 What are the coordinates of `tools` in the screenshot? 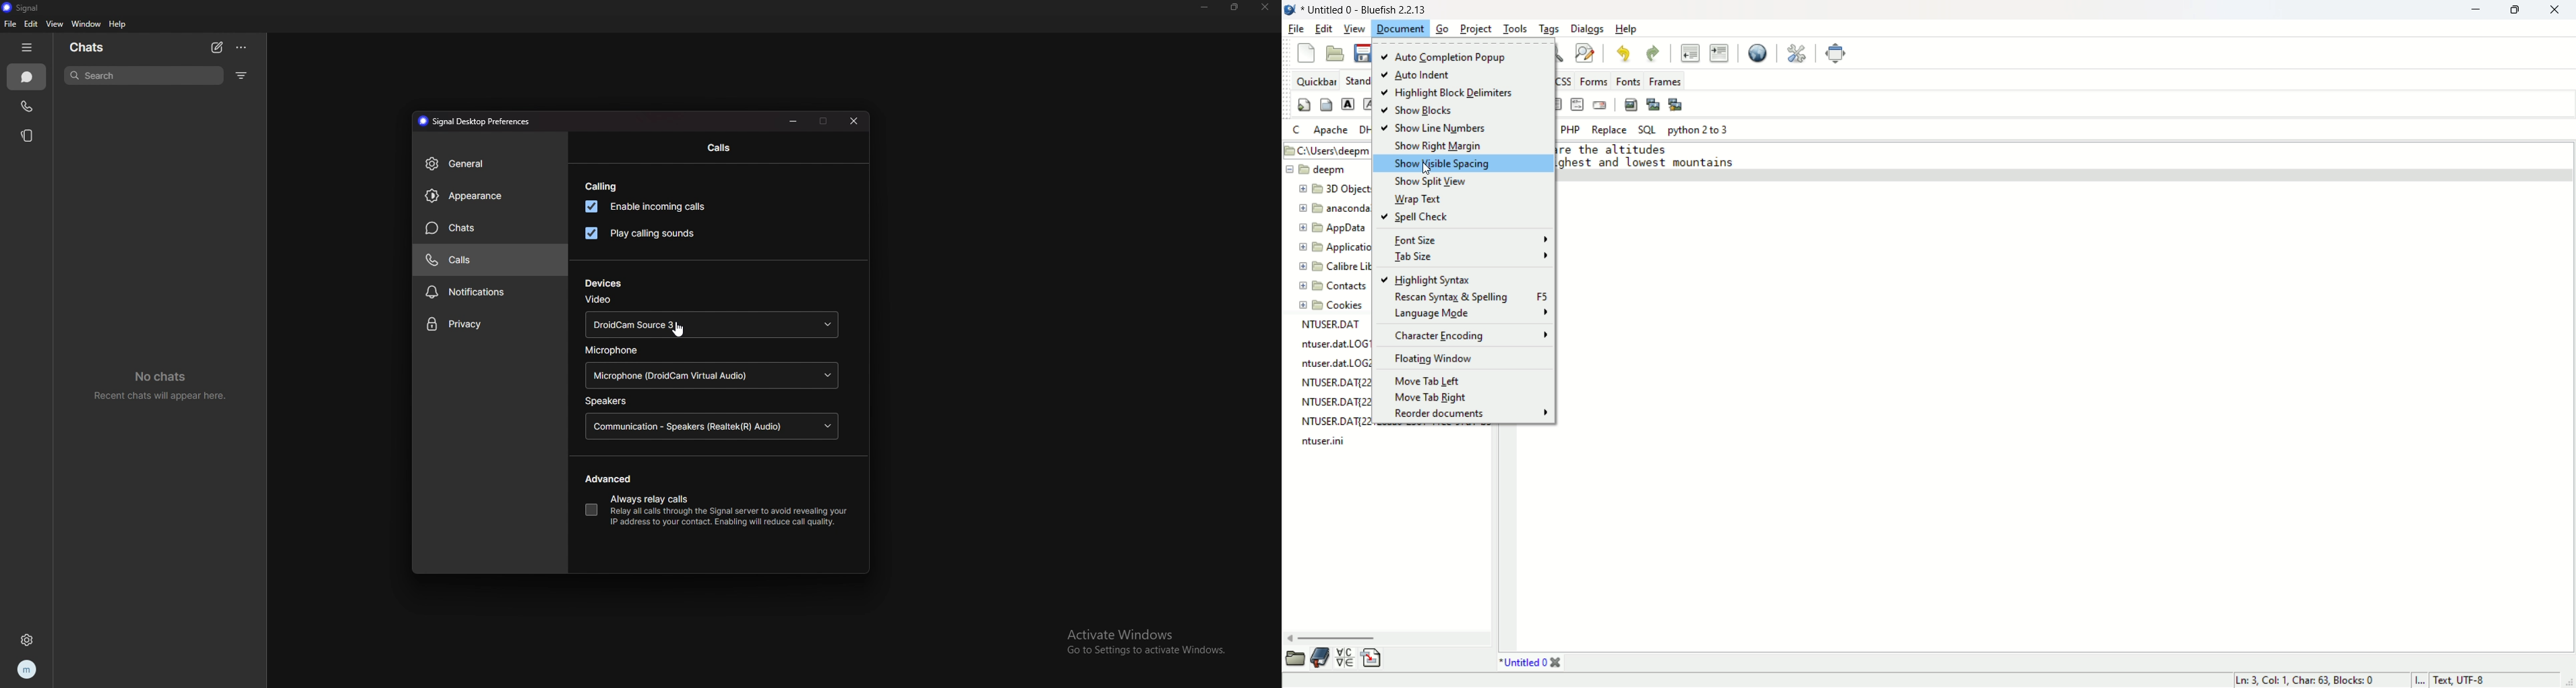 It's located at (1516, 30).